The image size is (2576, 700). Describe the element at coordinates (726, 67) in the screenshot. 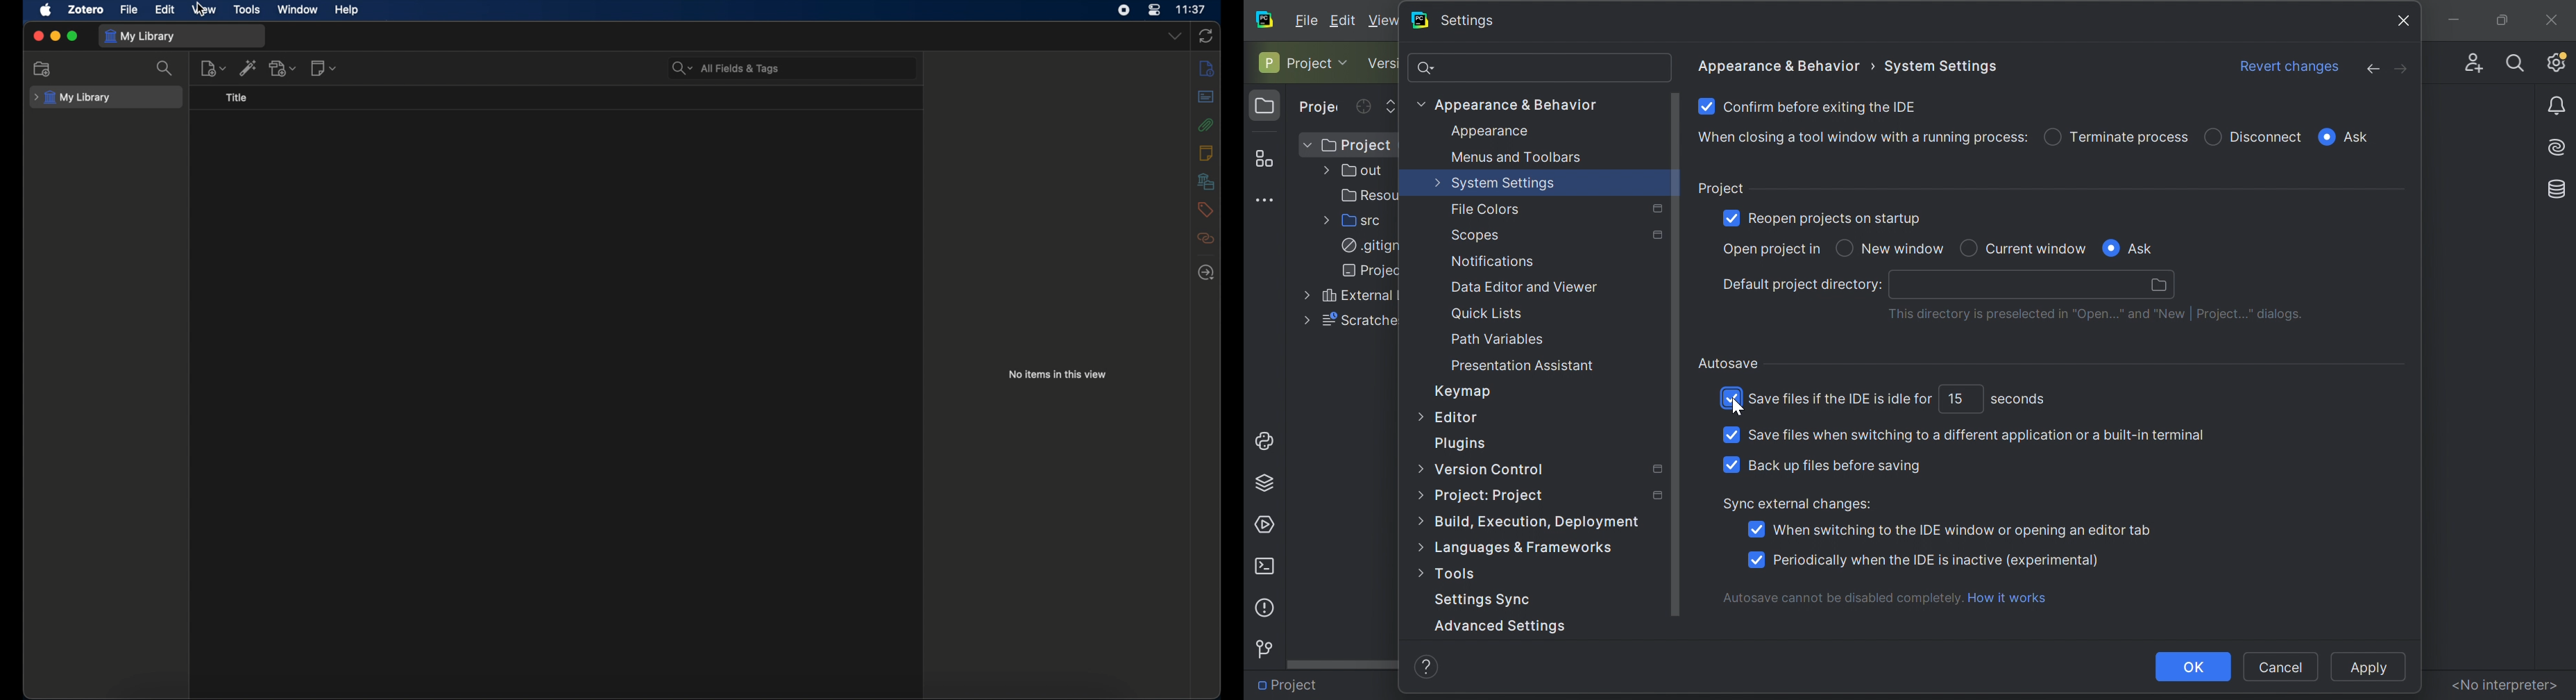

I see `all fields & tags` at that location.